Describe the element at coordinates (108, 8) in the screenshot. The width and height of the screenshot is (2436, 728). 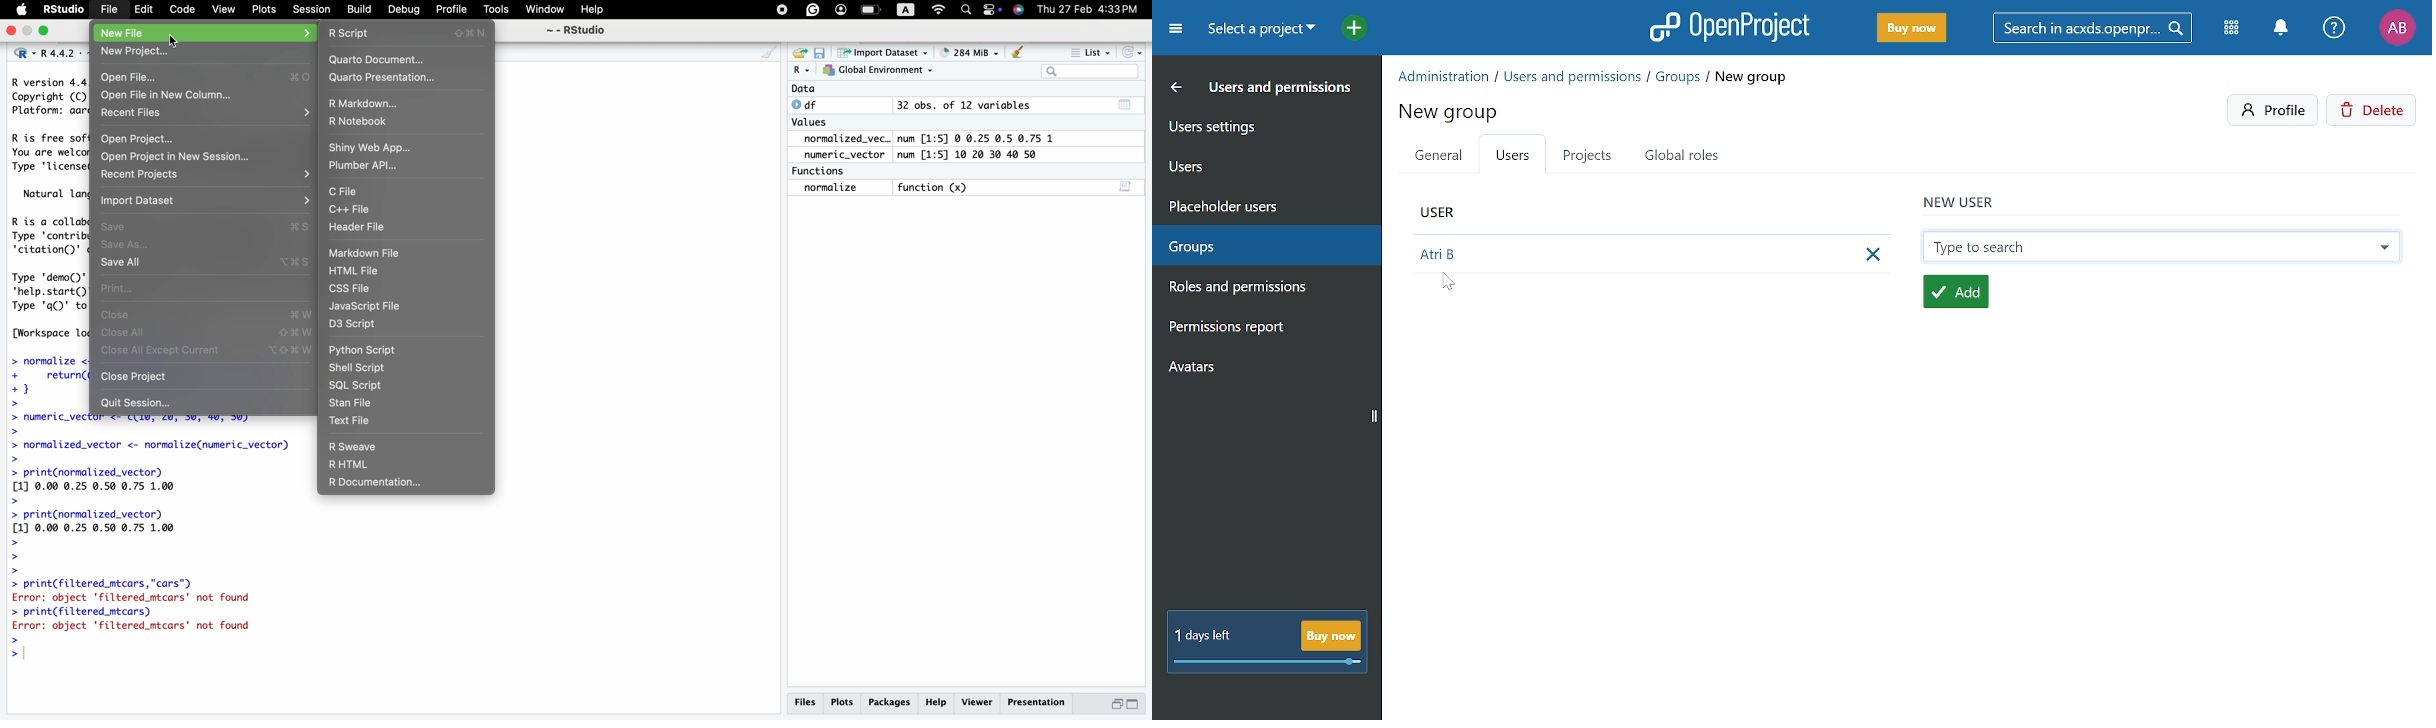
I see `Filen` at that location.